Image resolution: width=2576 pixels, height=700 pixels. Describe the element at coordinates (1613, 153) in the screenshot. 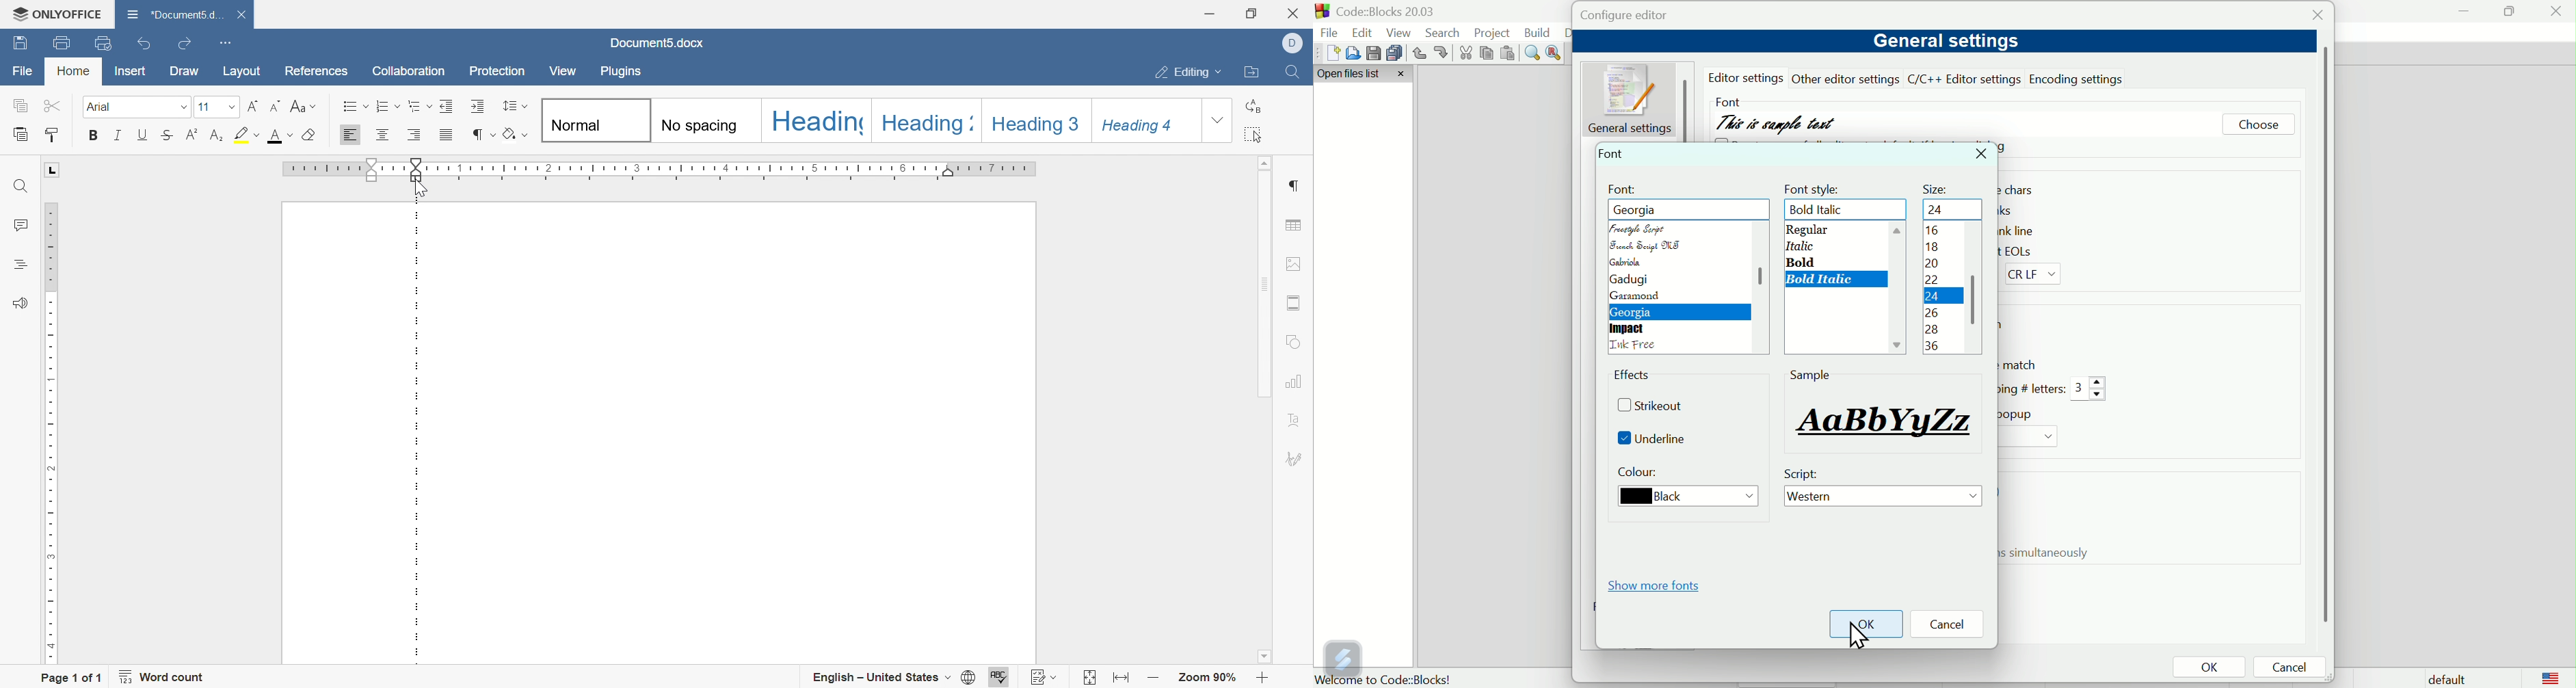

I see `Font` at that location.